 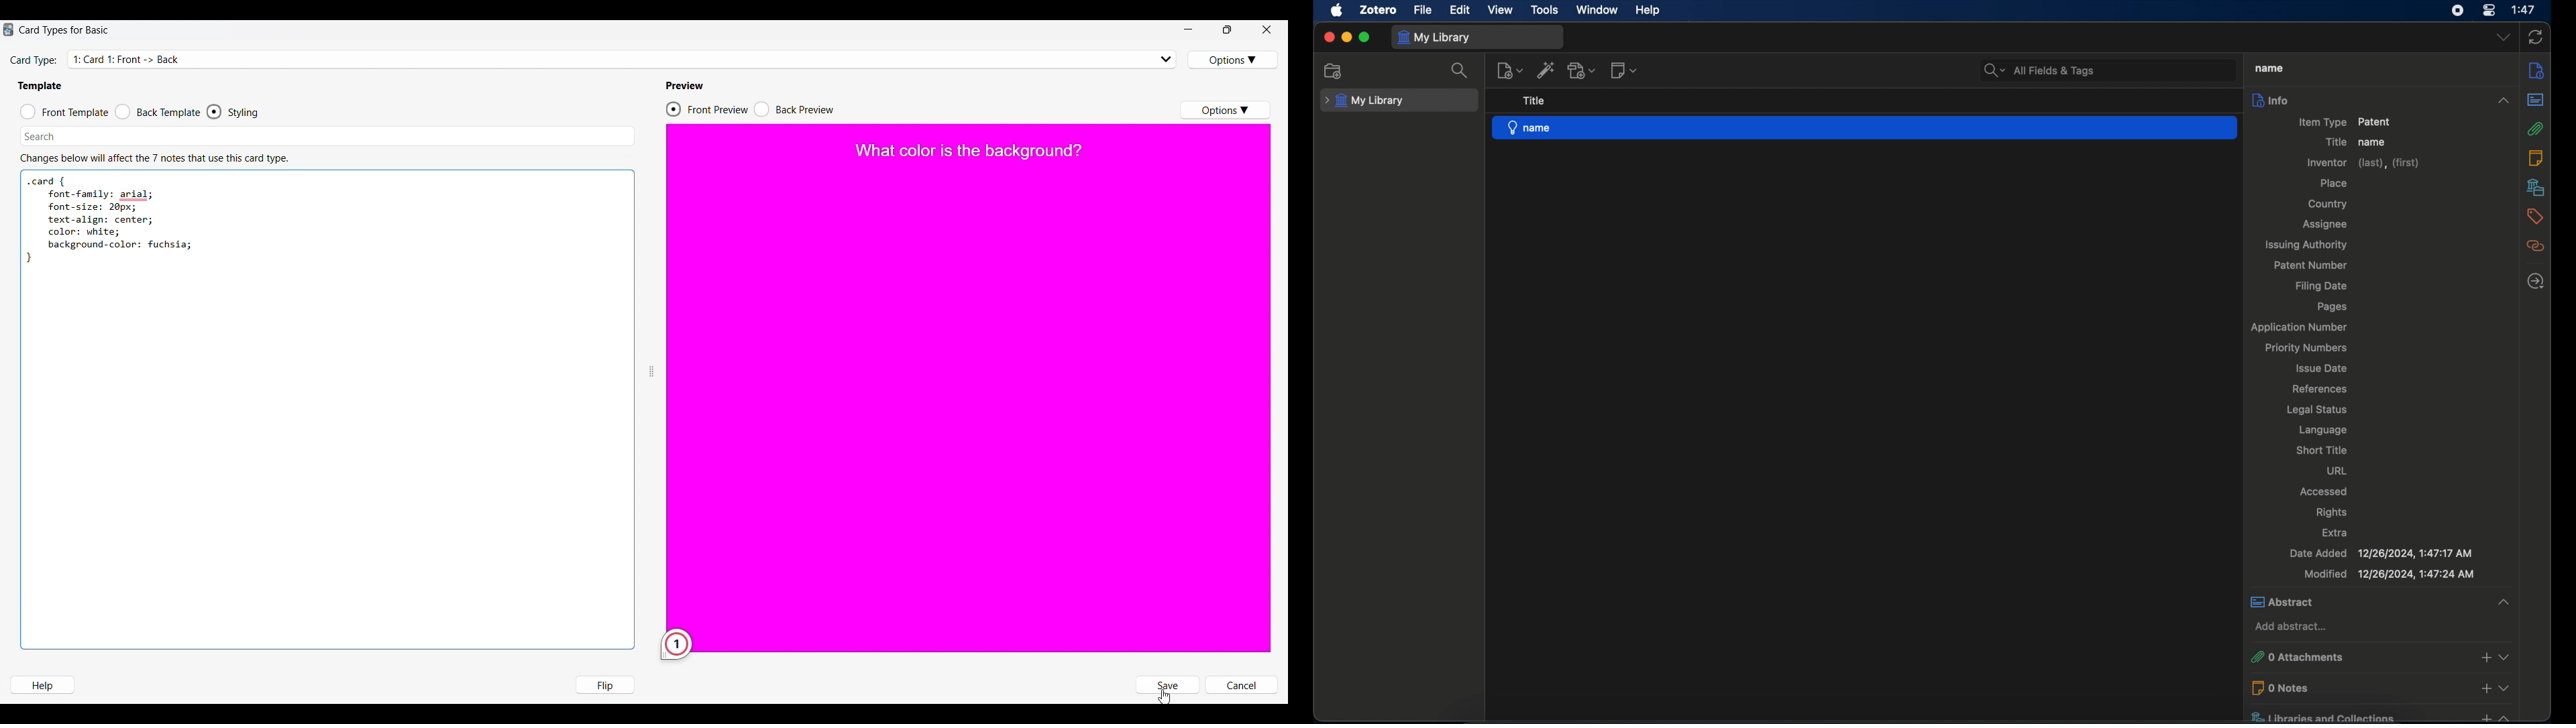 What do you see at coordinates (1545, 9) in the screenshot?
I see `tools` at bounding box center [1545, 9].